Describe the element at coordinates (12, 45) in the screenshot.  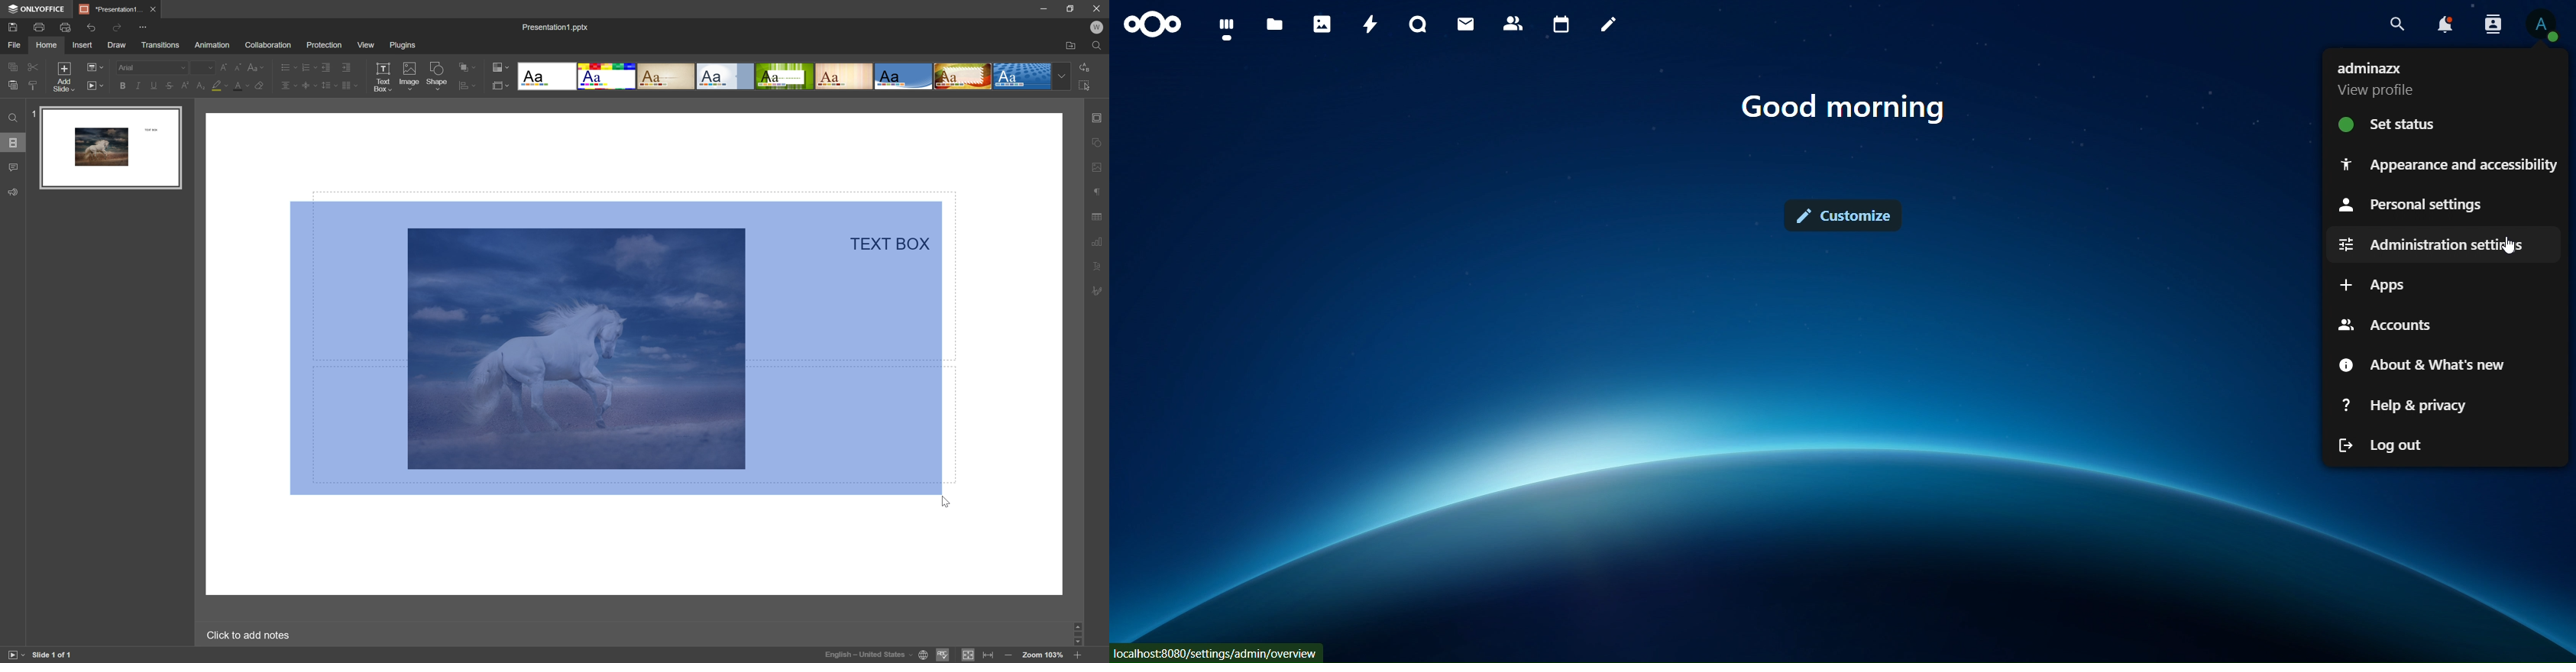
I see `file` at that location.